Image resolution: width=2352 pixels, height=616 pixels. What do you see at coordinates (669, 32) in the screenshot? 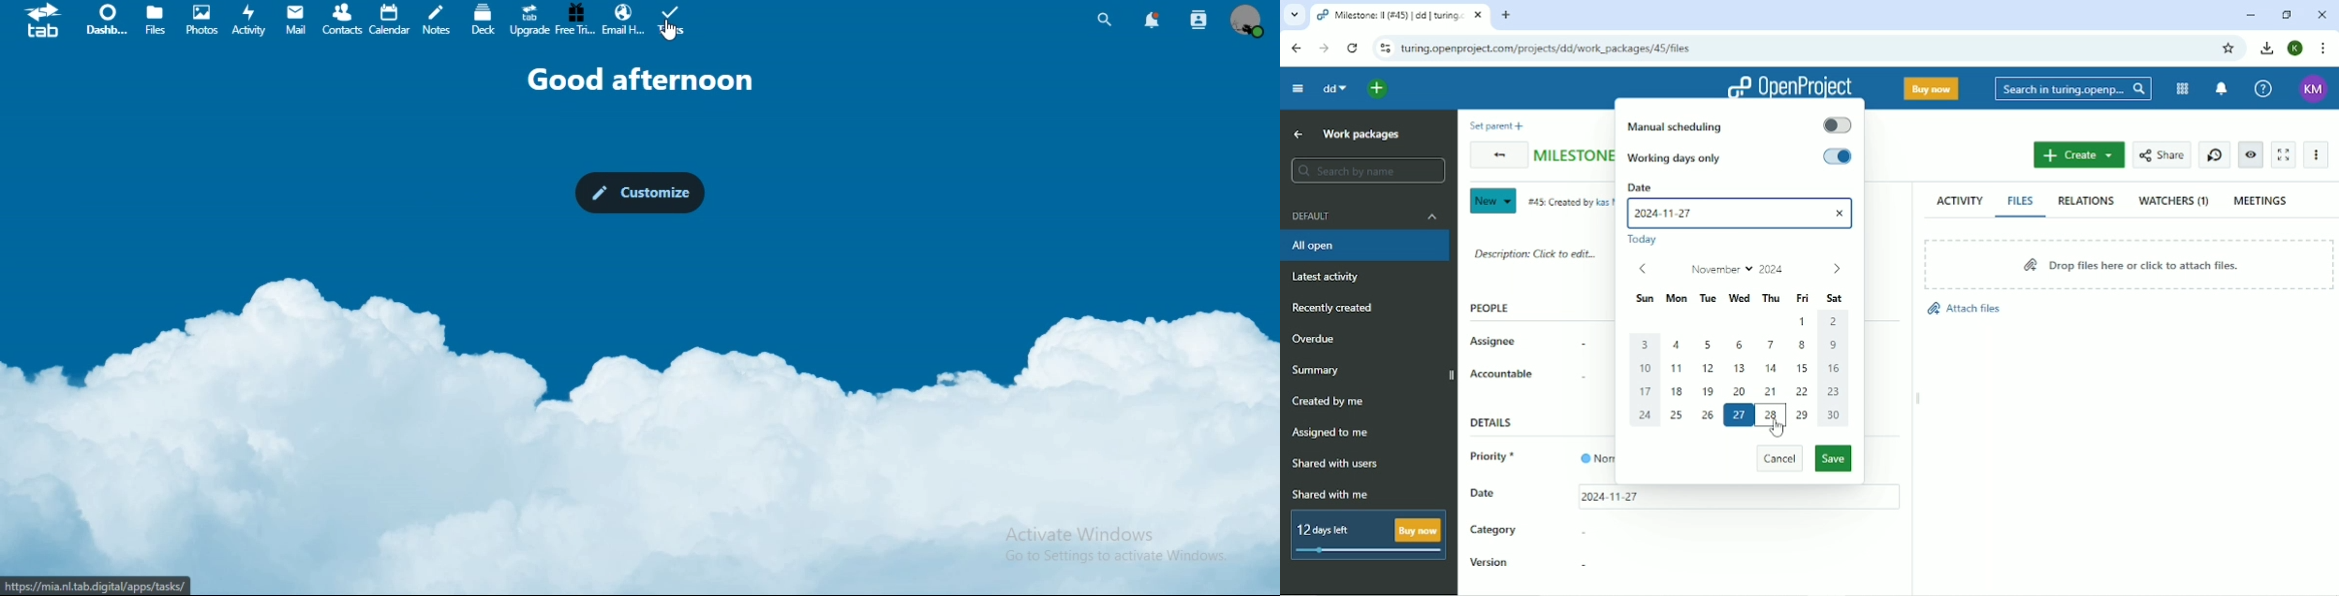
I see `` at bounding box center [669, 32].